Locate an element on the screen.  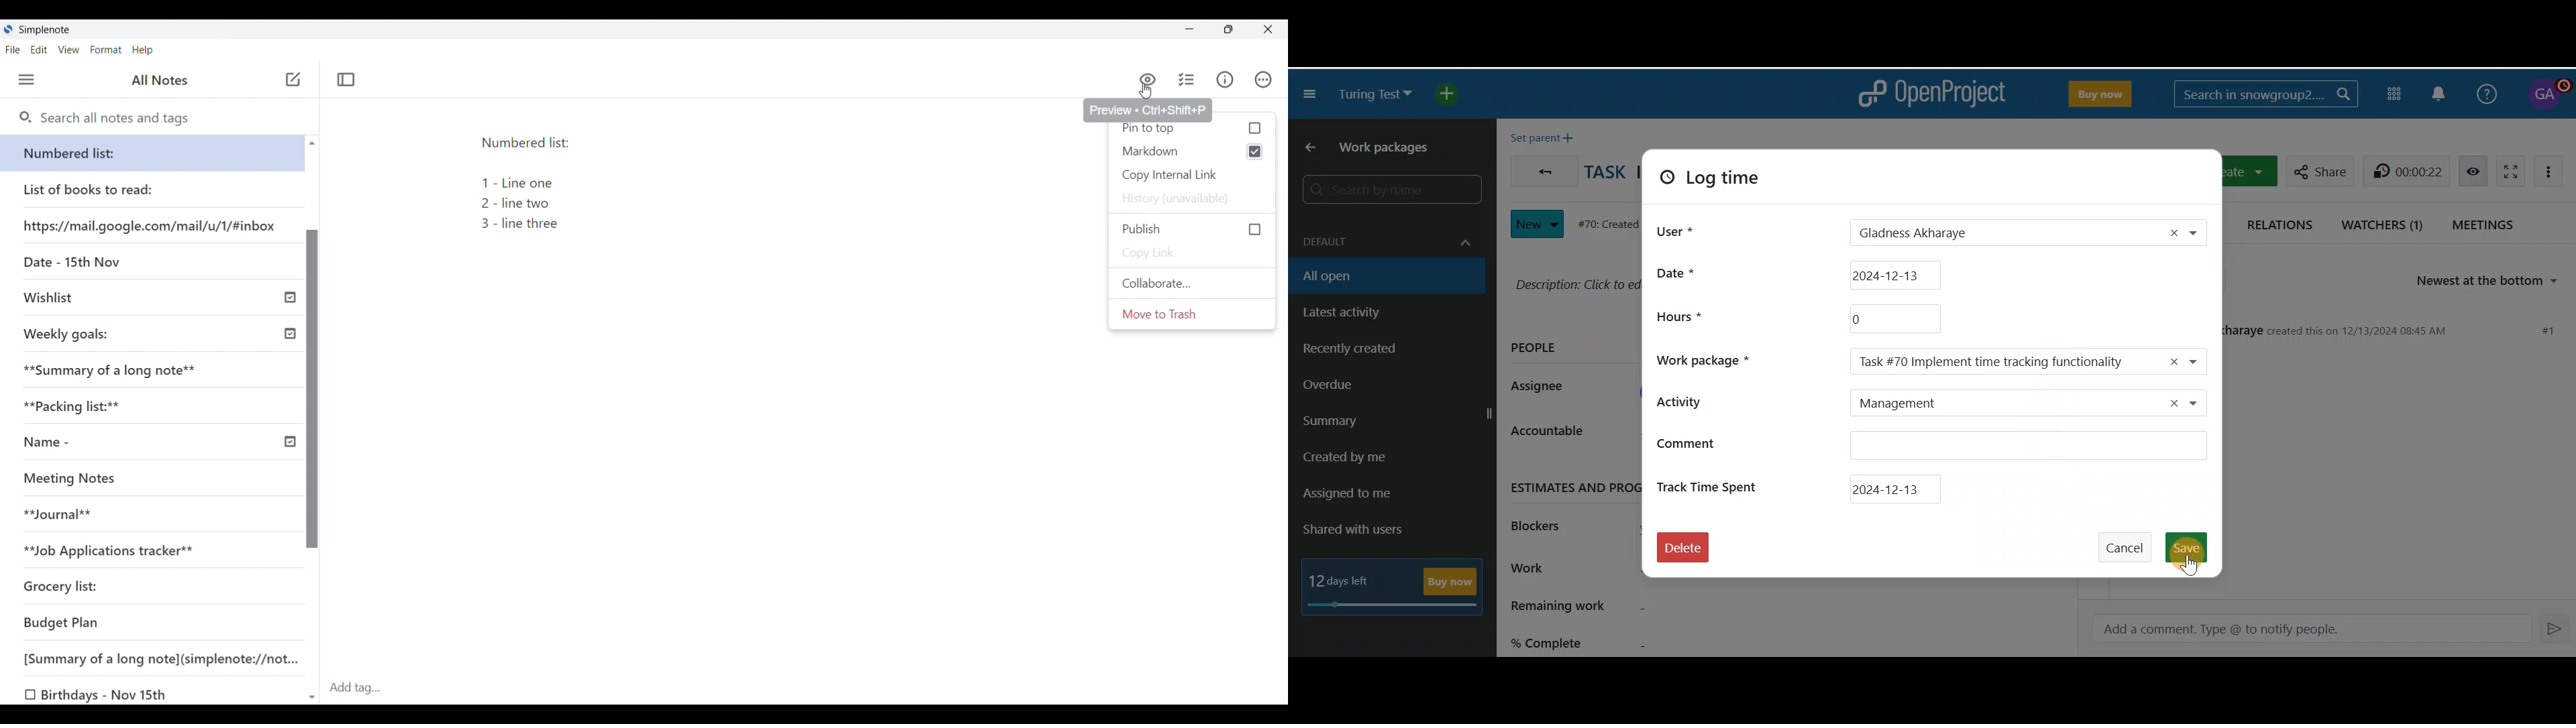
Actions is located at coordinates (1264, 82).